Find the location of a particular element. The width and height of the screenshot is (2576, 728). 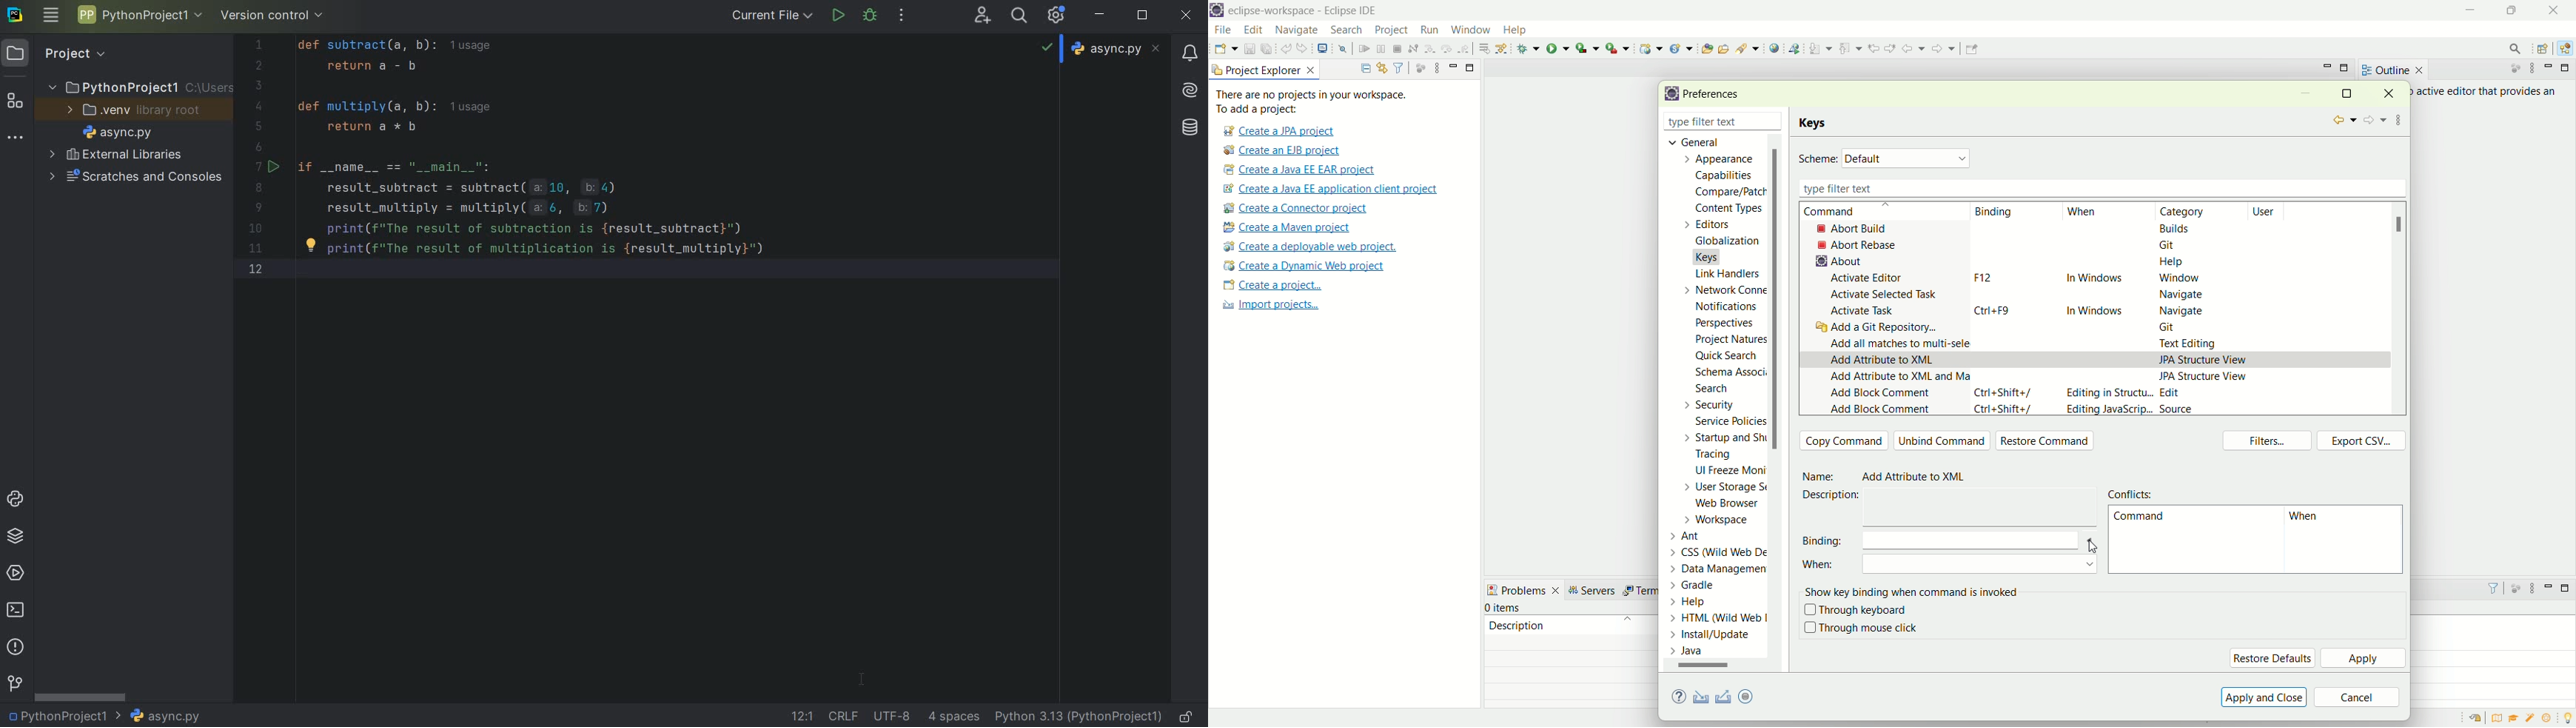

terminal is located at coordinates (16, 609).